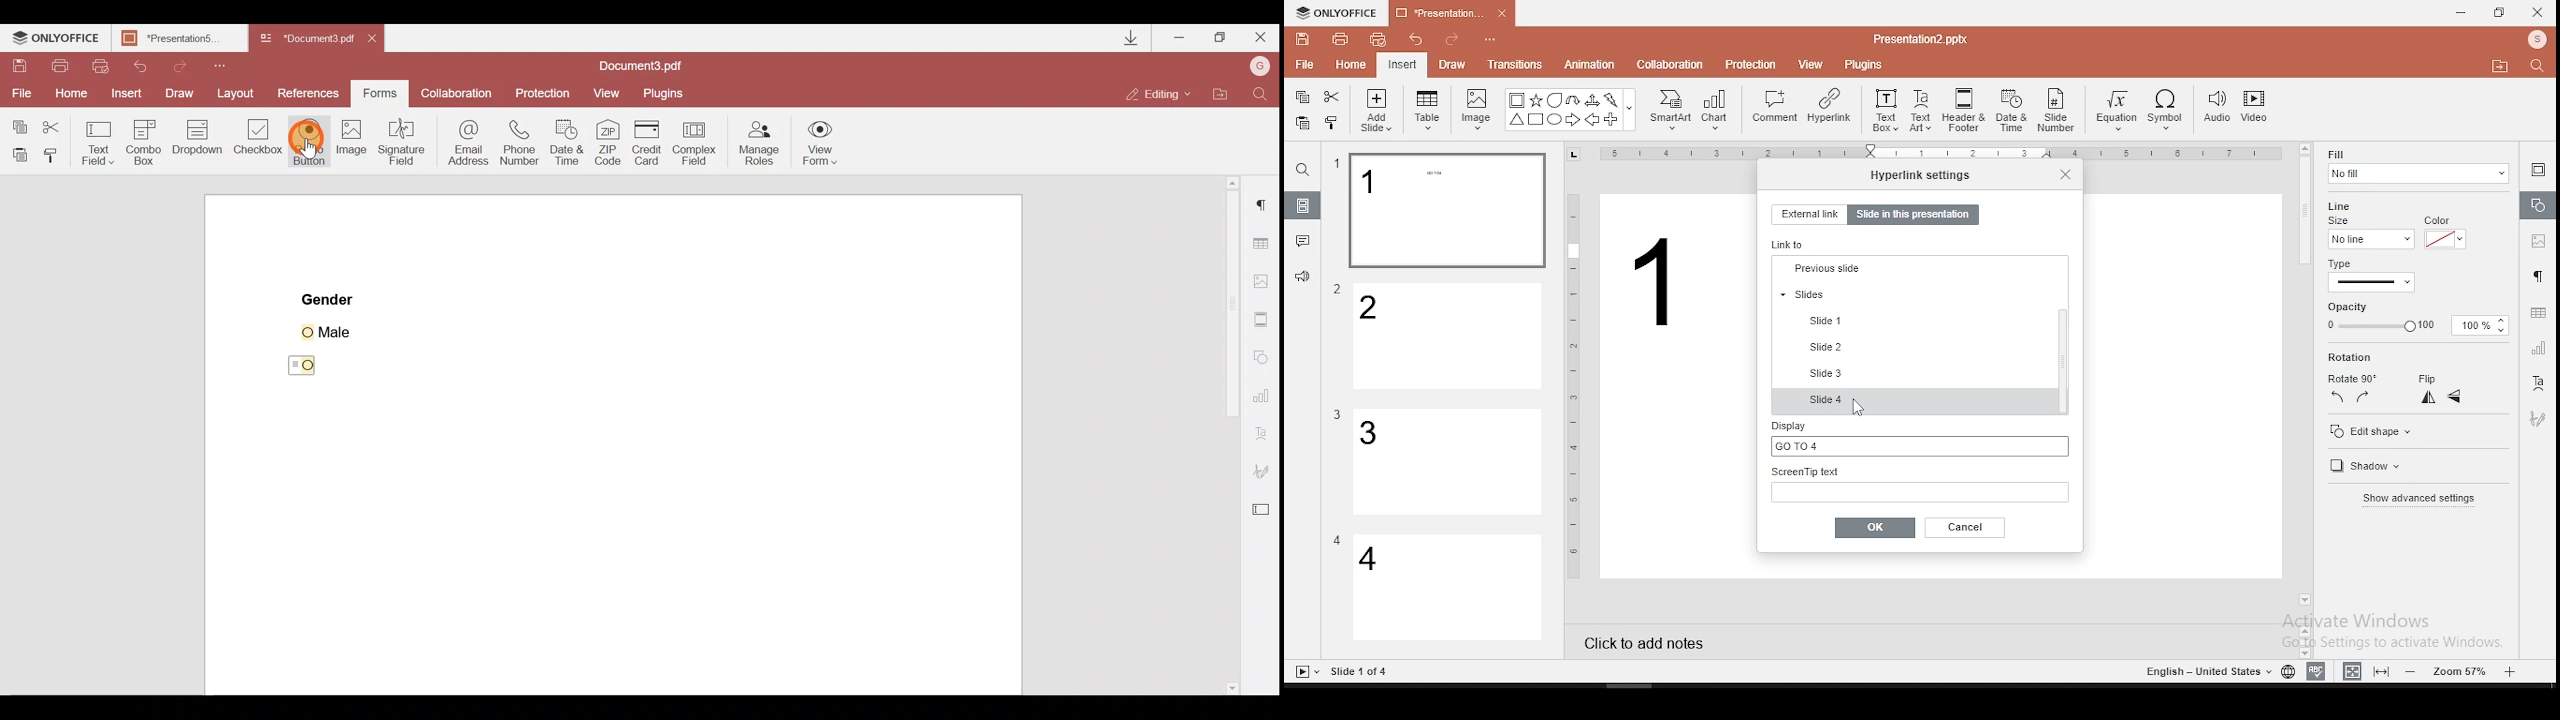 Image resolution: width=2576 pixels, height=728 pixels. Describe the element at coordinates (2543, 67) in the screenshot. I see `Search` at that location.